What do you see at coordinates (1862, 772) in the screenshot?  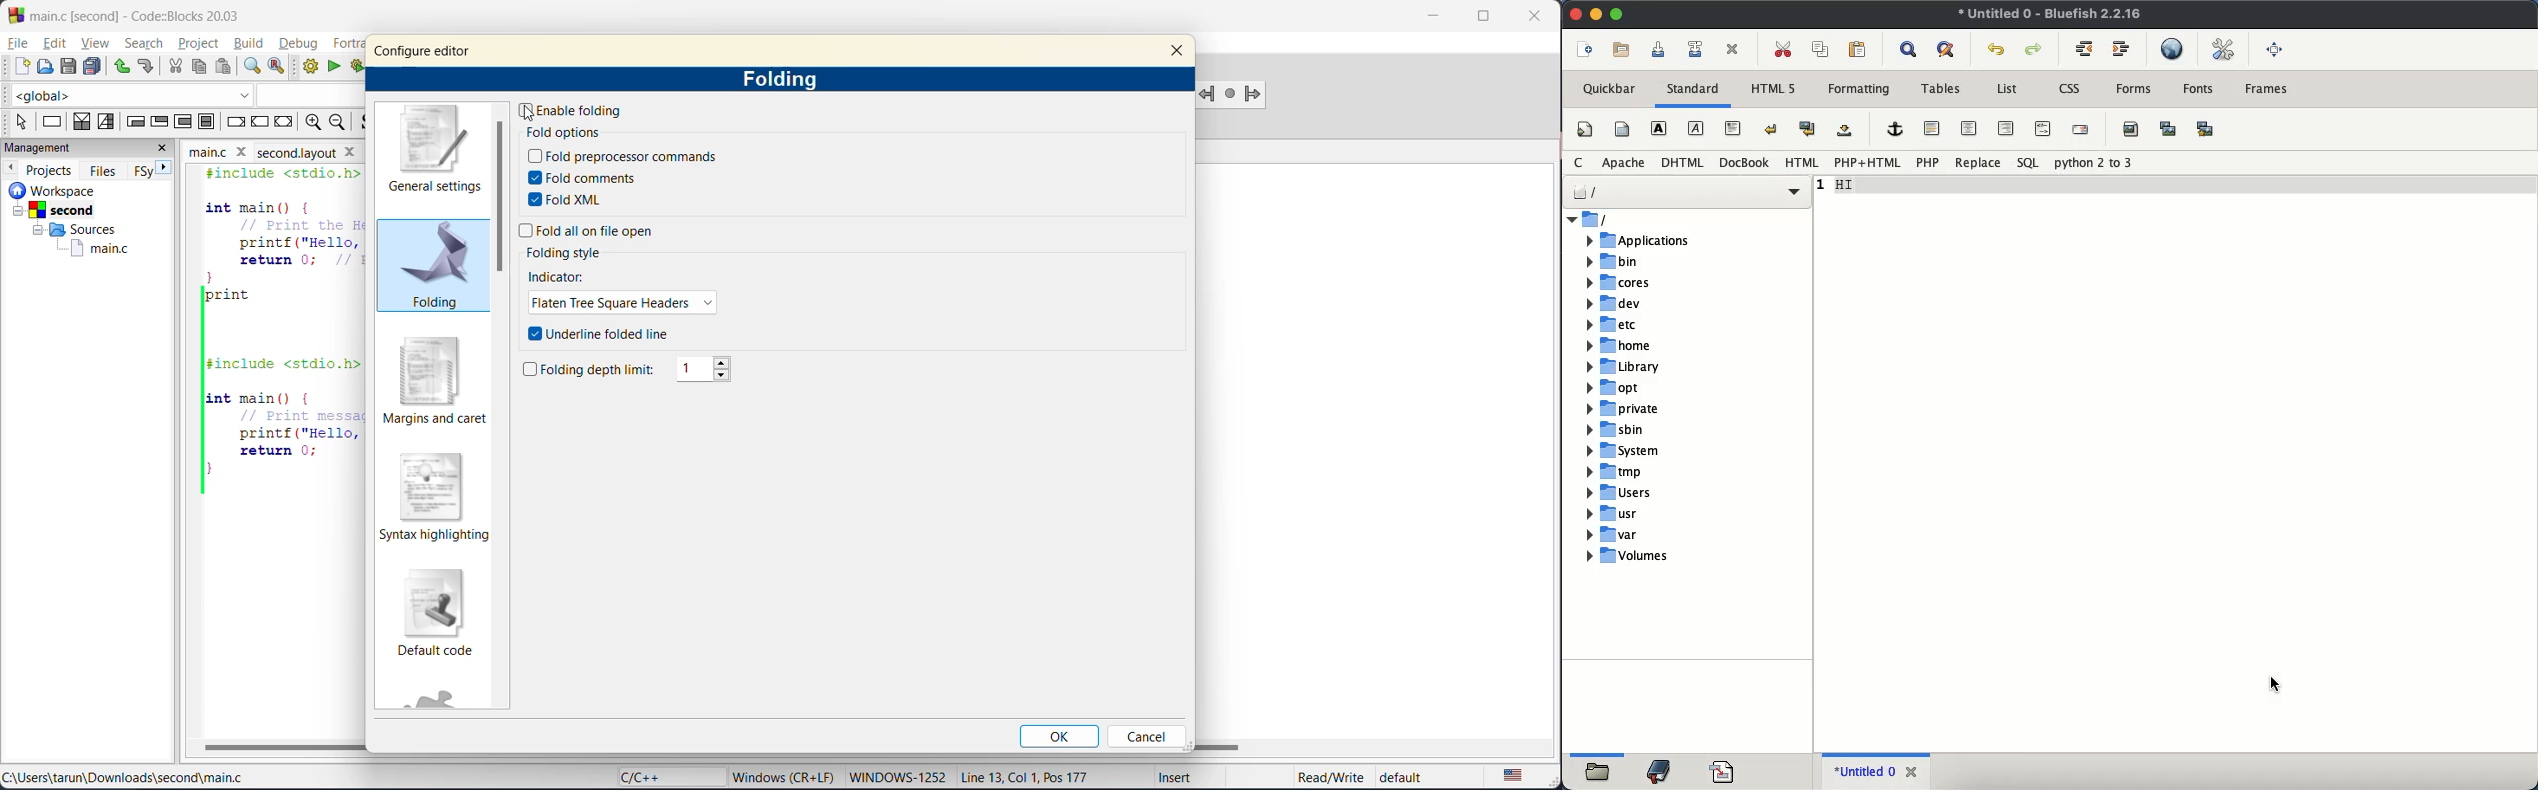 I see `untitled 0` at bounding box center [1862, 772].